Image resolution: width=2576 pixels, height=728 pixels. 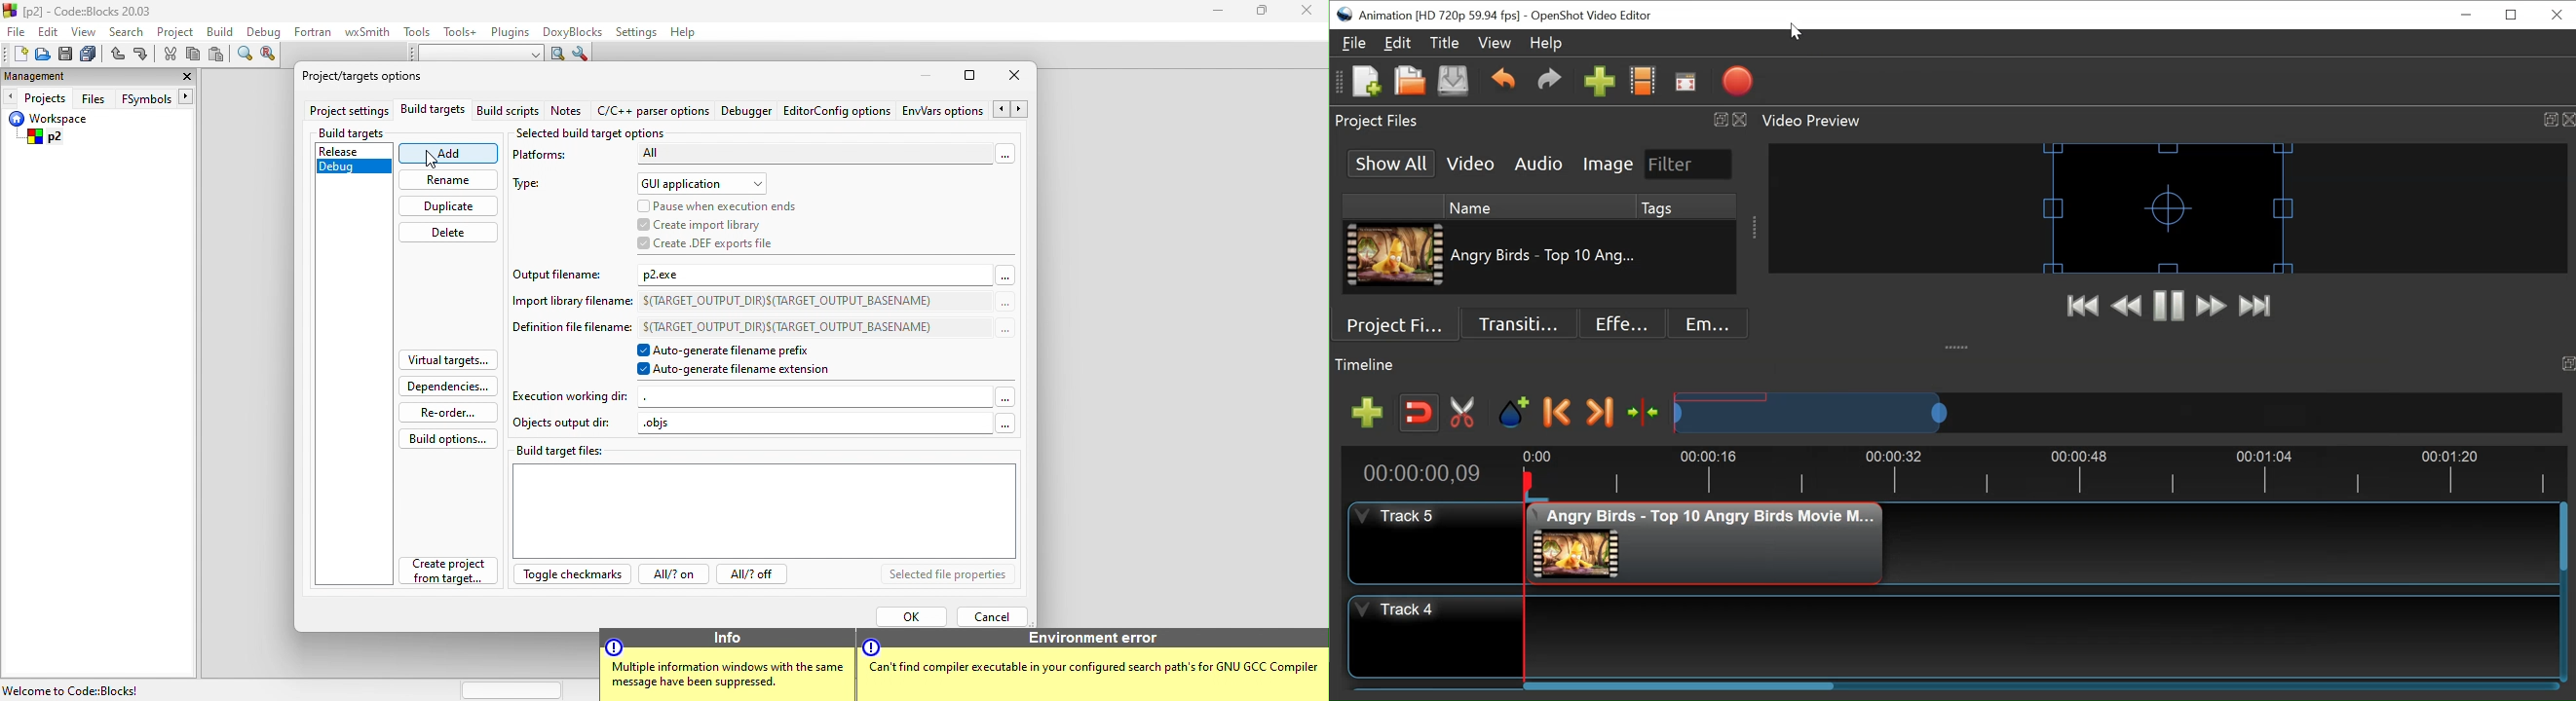 I want to click on close, so click(x=1014, y=76).